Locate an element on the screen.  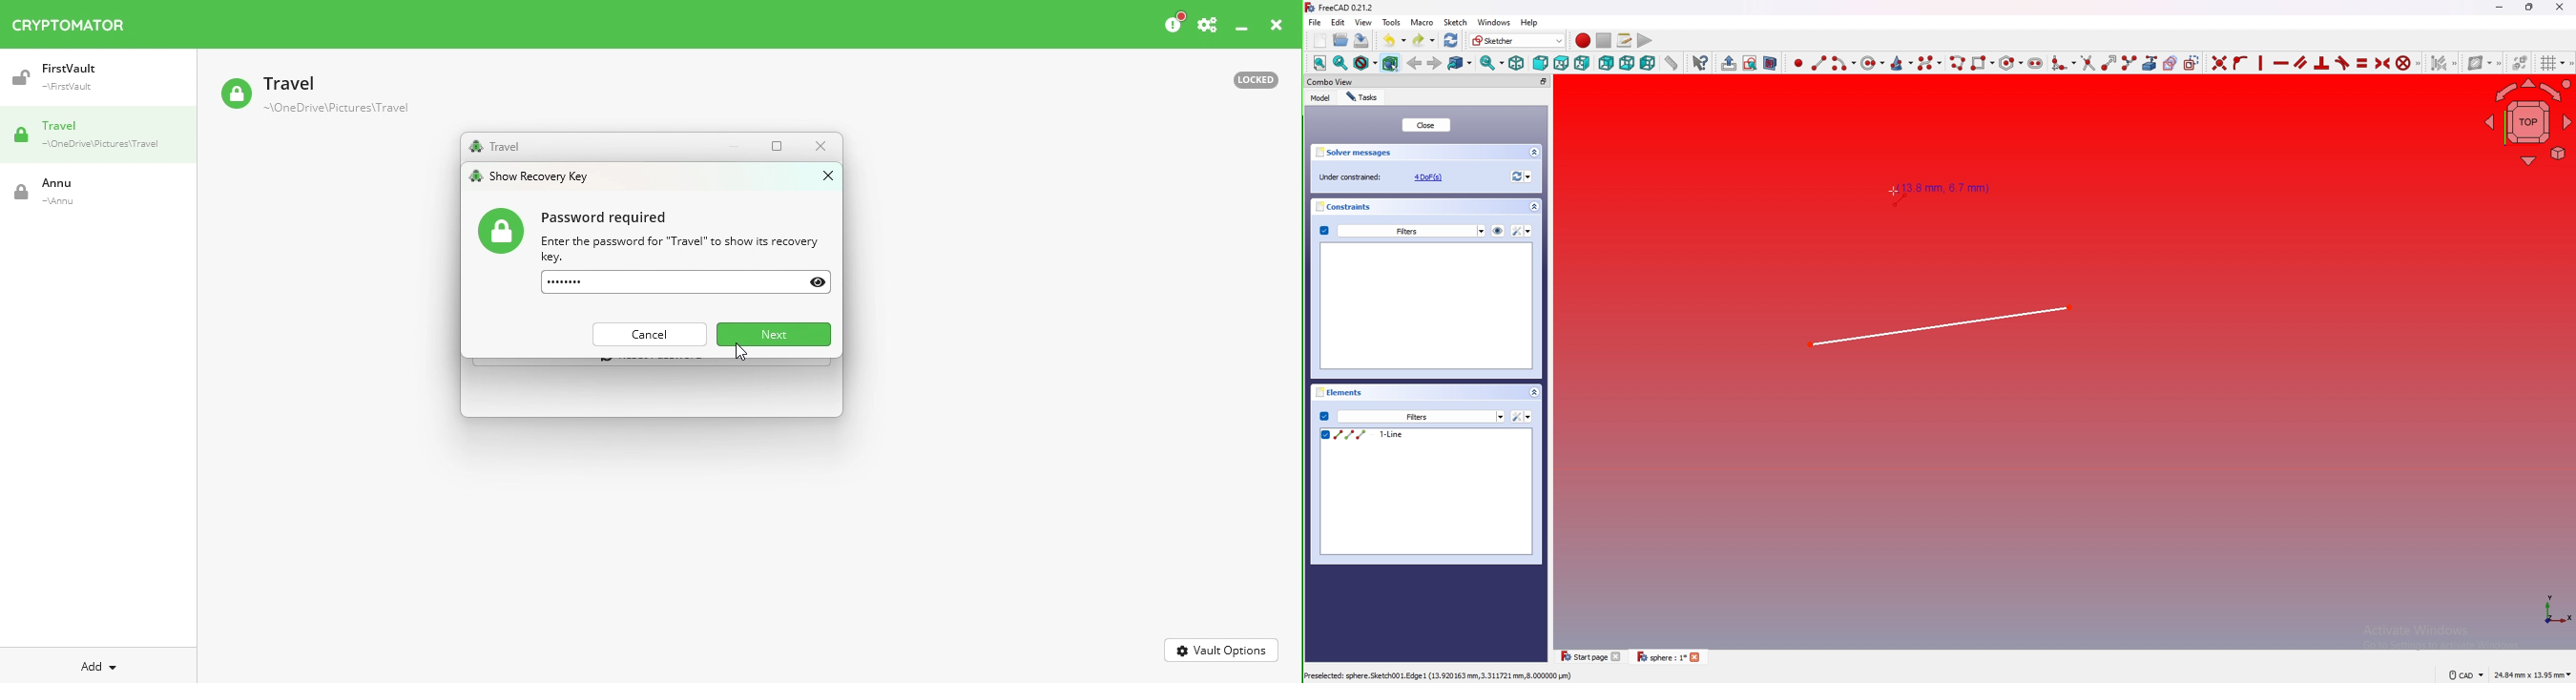
Save is located at coordinates (1361, 40).